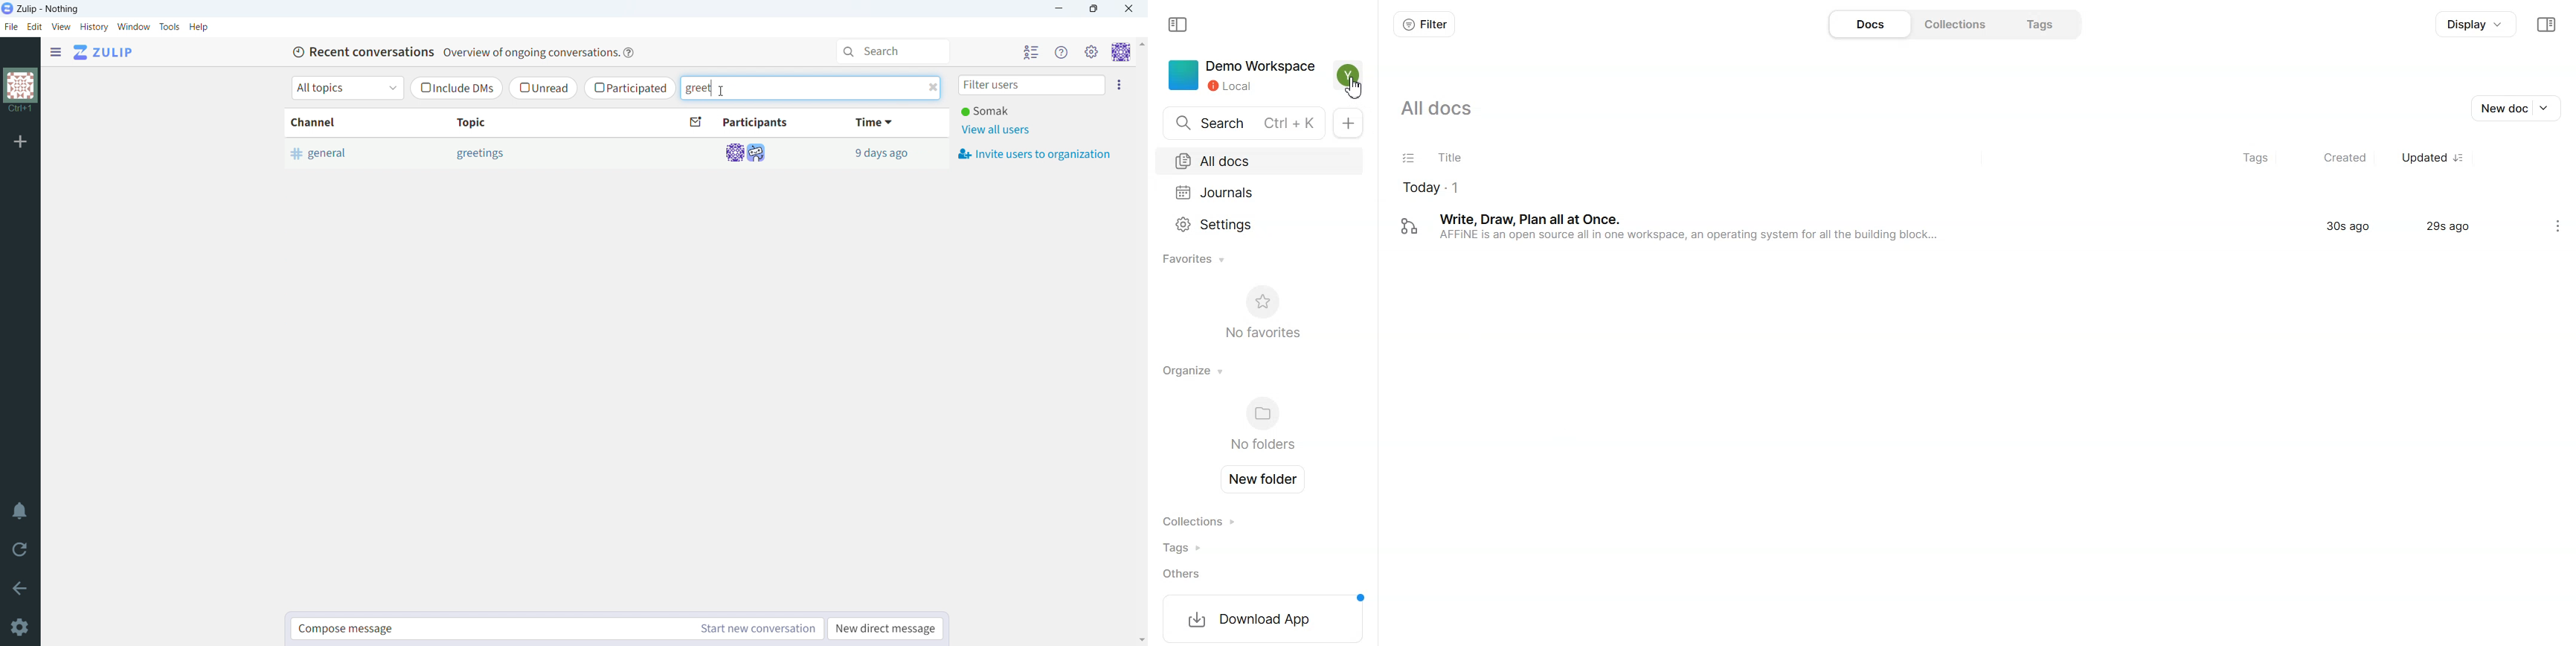 The image size is (2576, 672). I want to click on include dms, so click(456, 89).